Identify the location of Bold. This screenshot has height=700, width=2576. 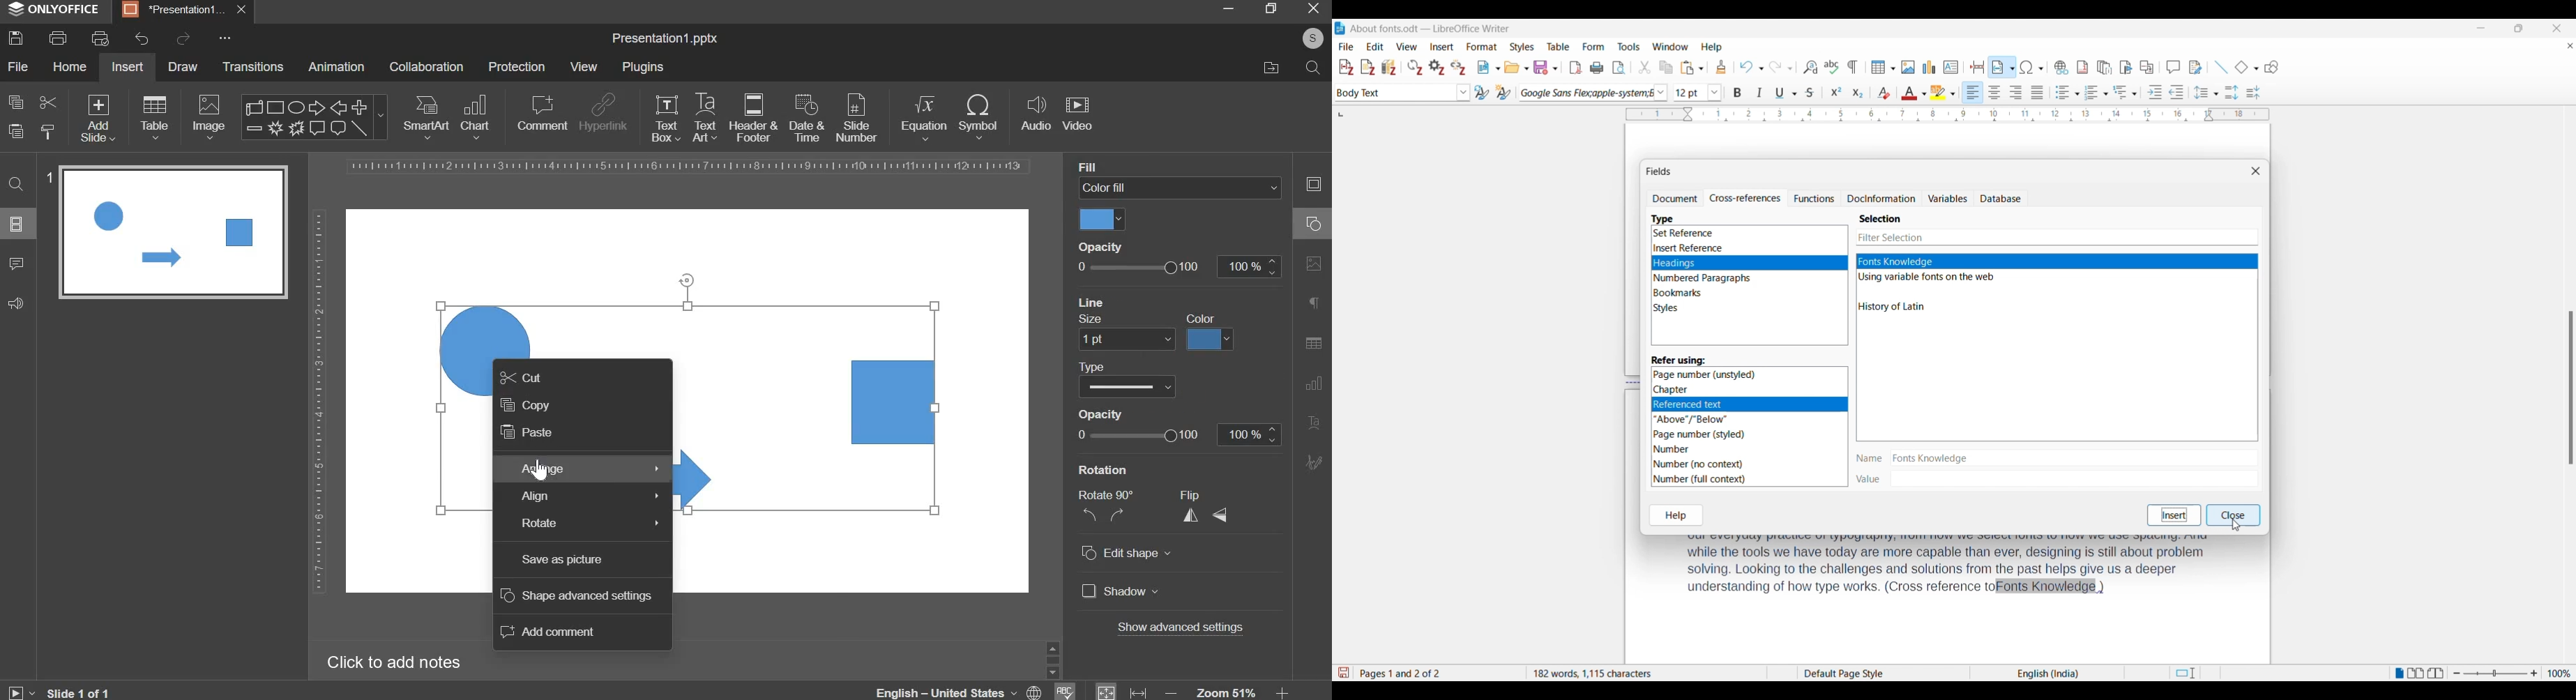
(1738, 93).